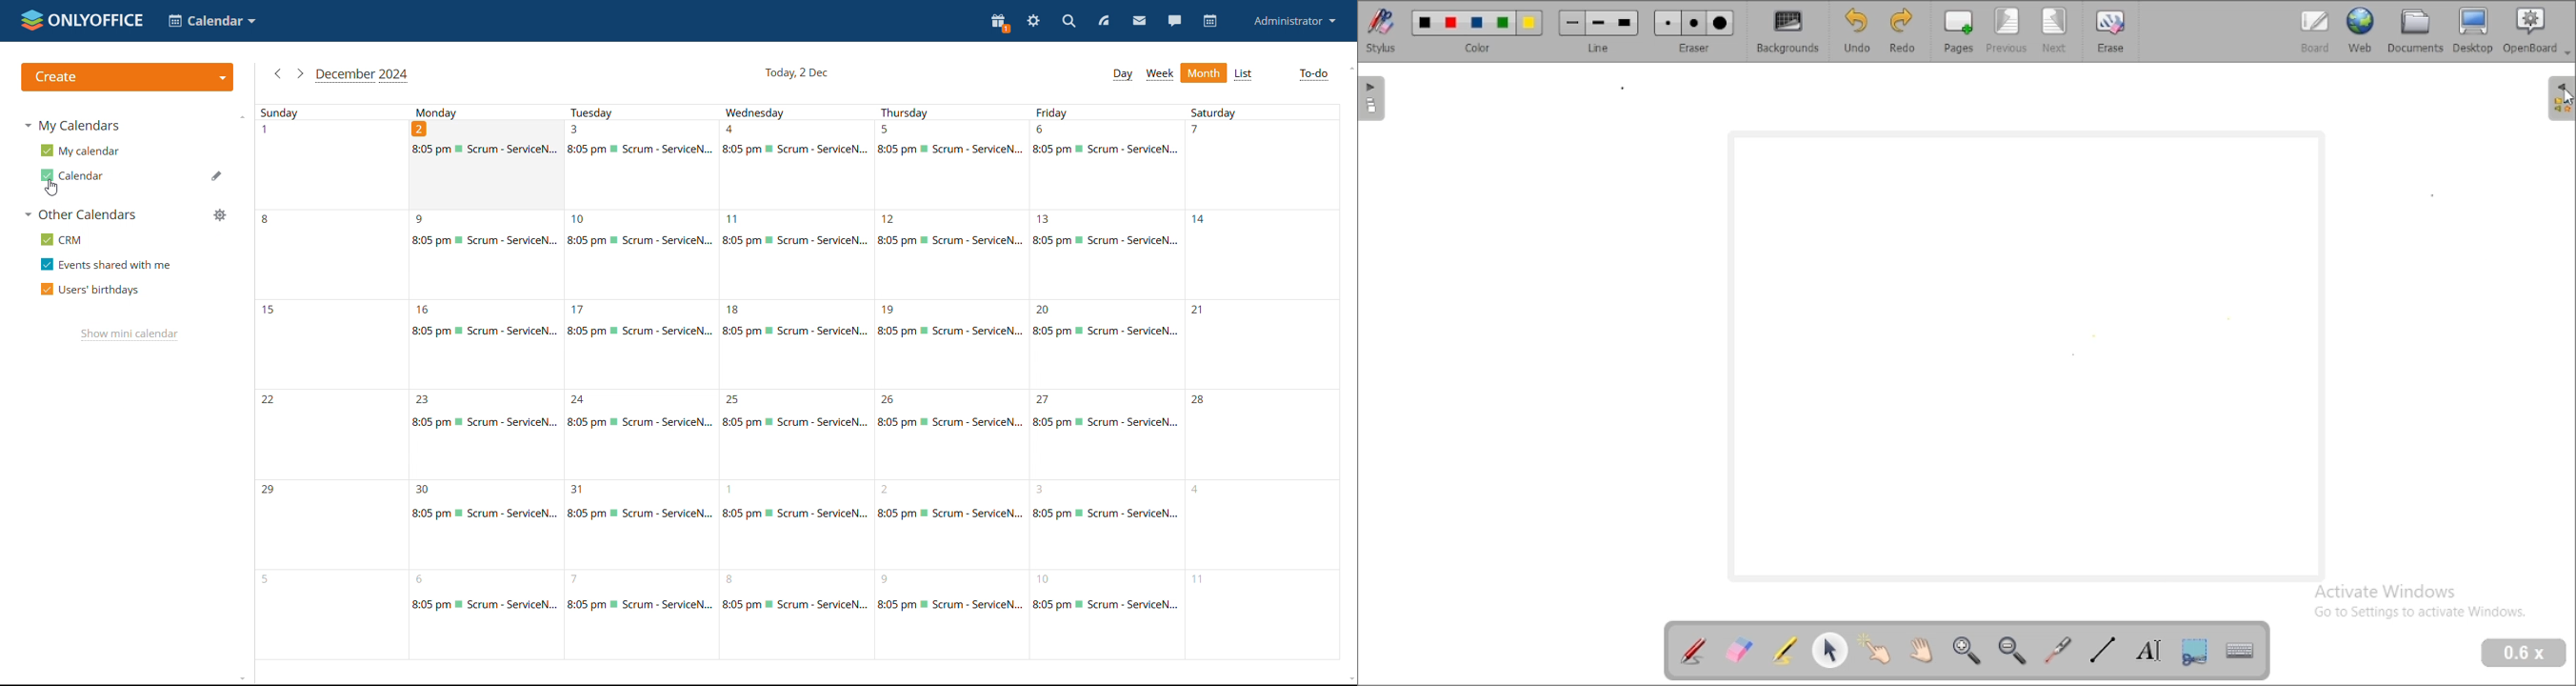 This screenshot has height=700, width=2576. Describe the element at coordinates (329, 163) in the screenshot. I see `1` at that location.